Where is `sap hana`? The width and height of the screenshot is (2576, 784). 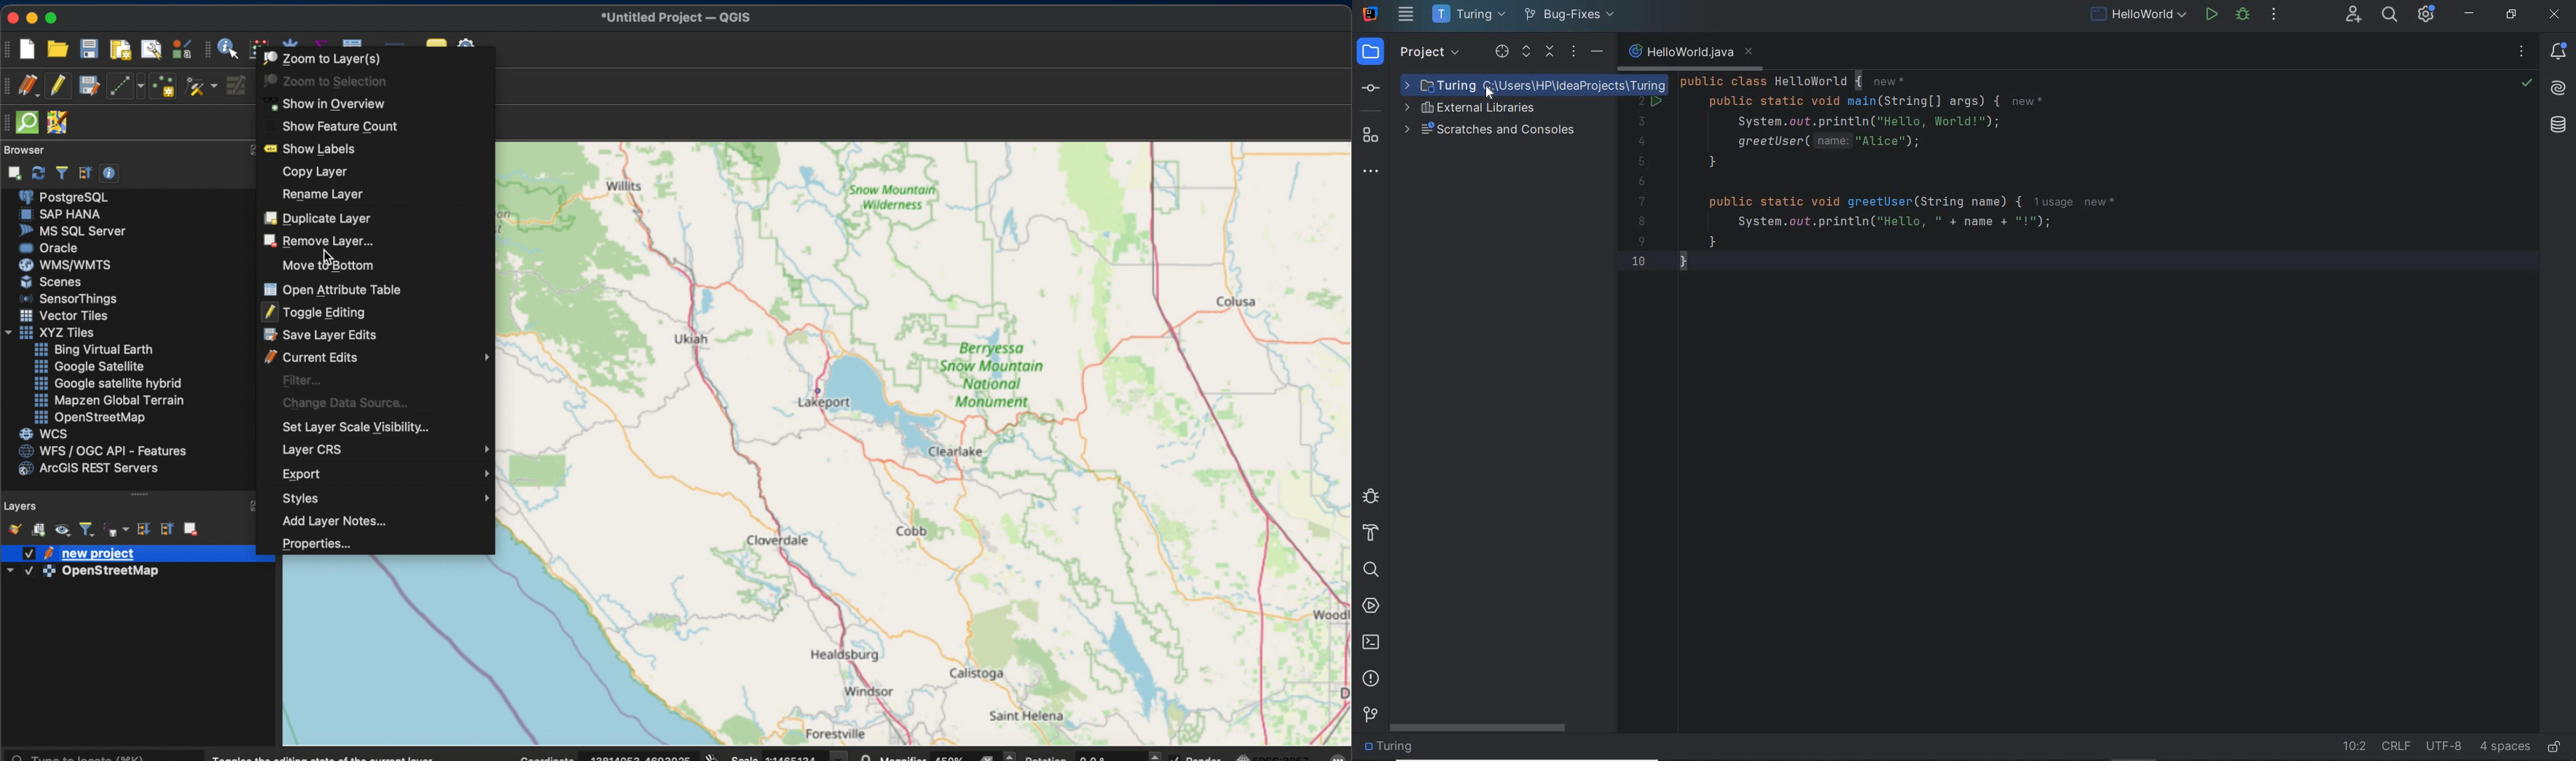 sap hana is located at coordinates (61, 214).